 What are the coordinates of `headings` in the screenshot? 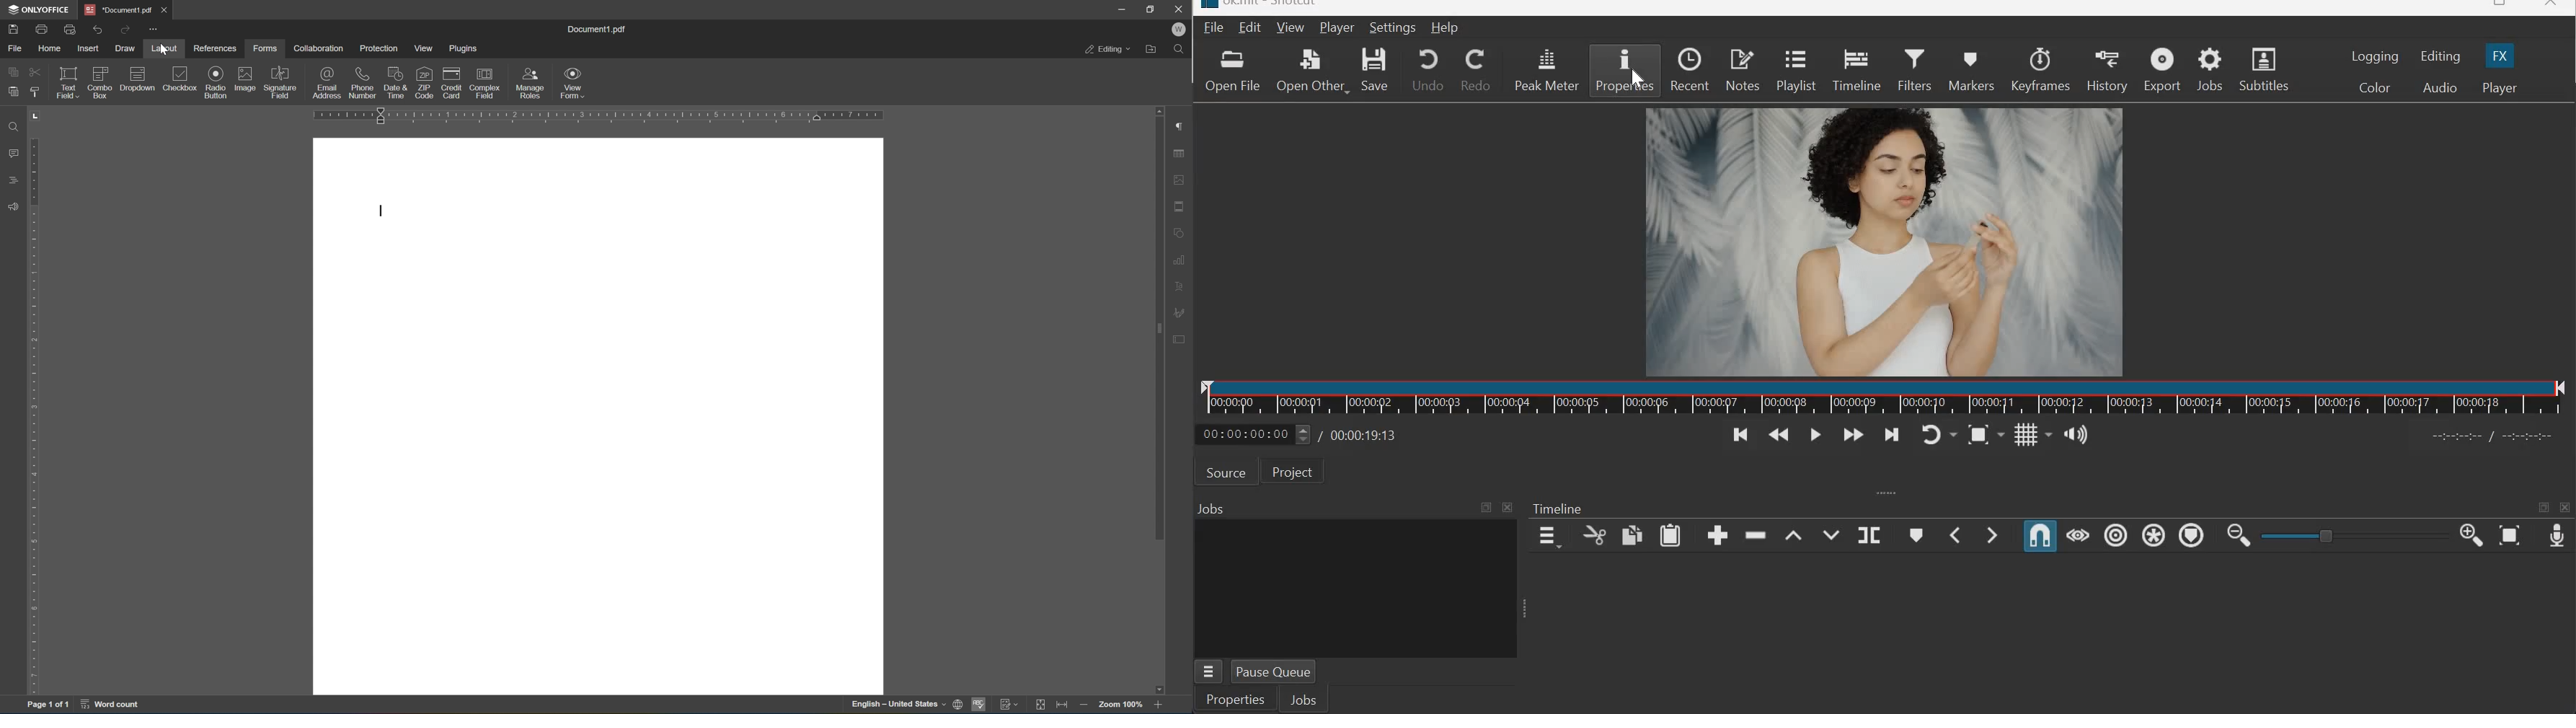 It's located at (10, 182).